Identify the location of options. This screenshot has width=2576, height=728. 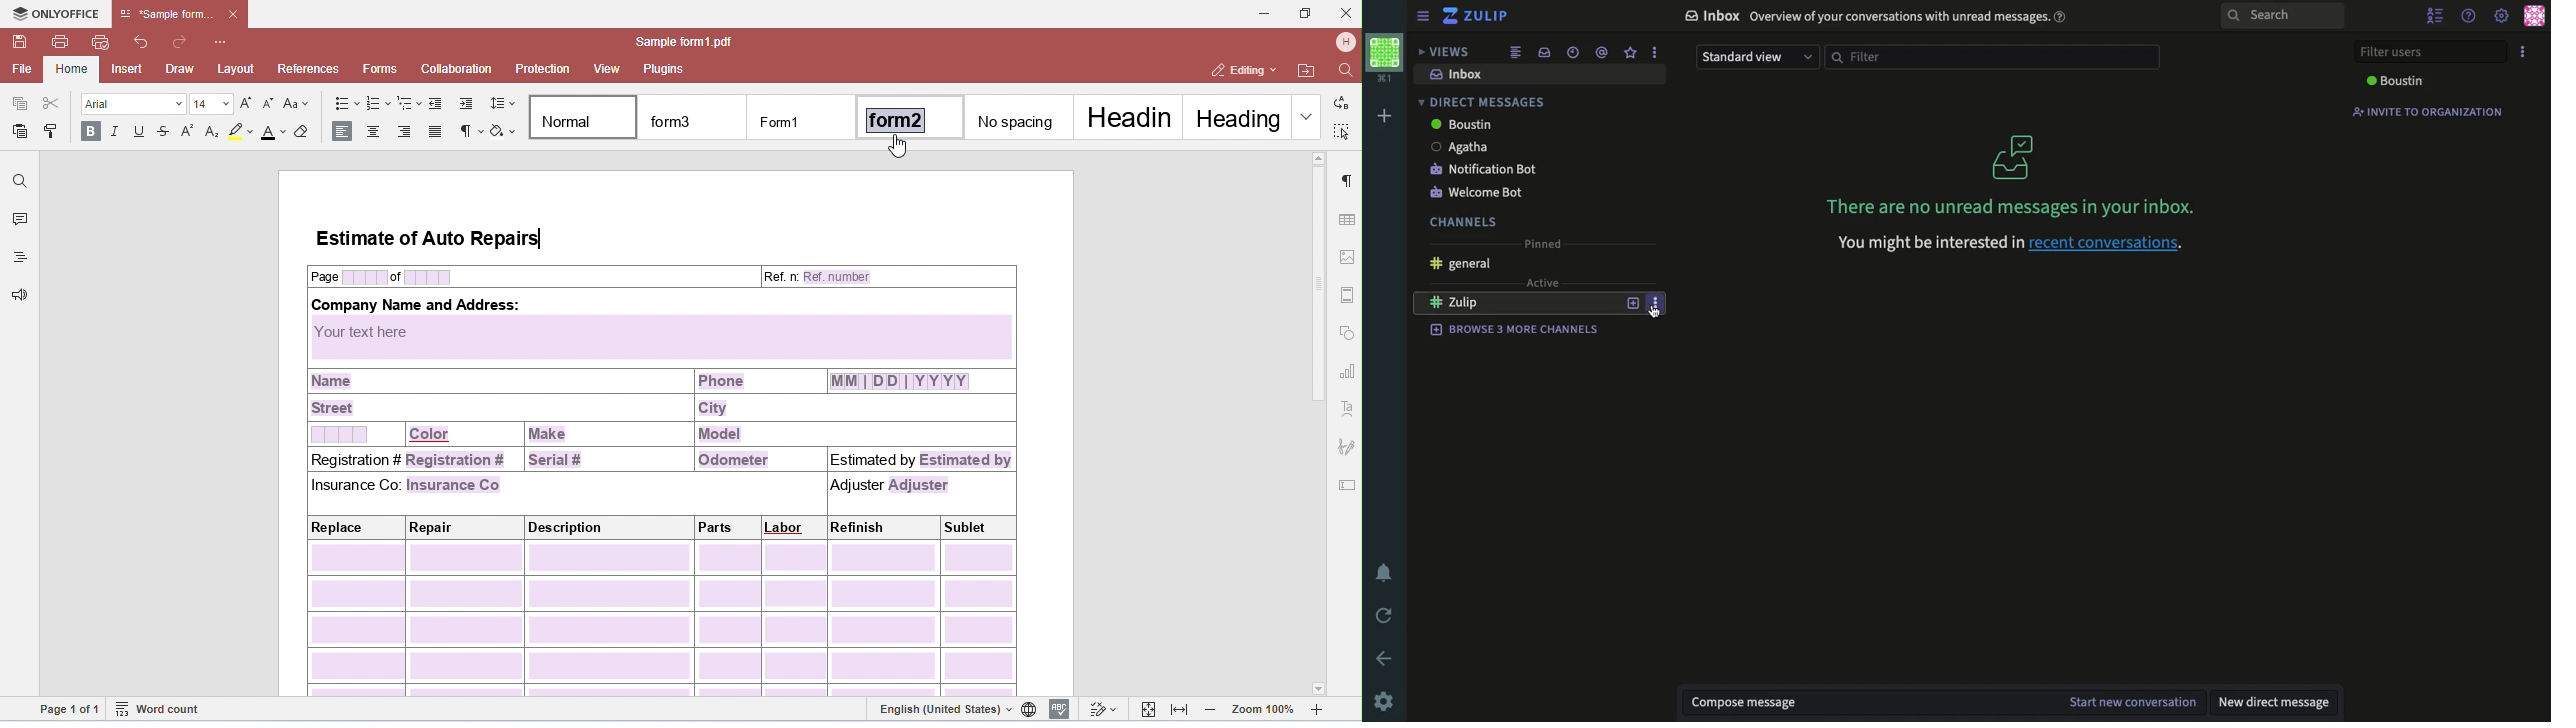
(2525, 52).